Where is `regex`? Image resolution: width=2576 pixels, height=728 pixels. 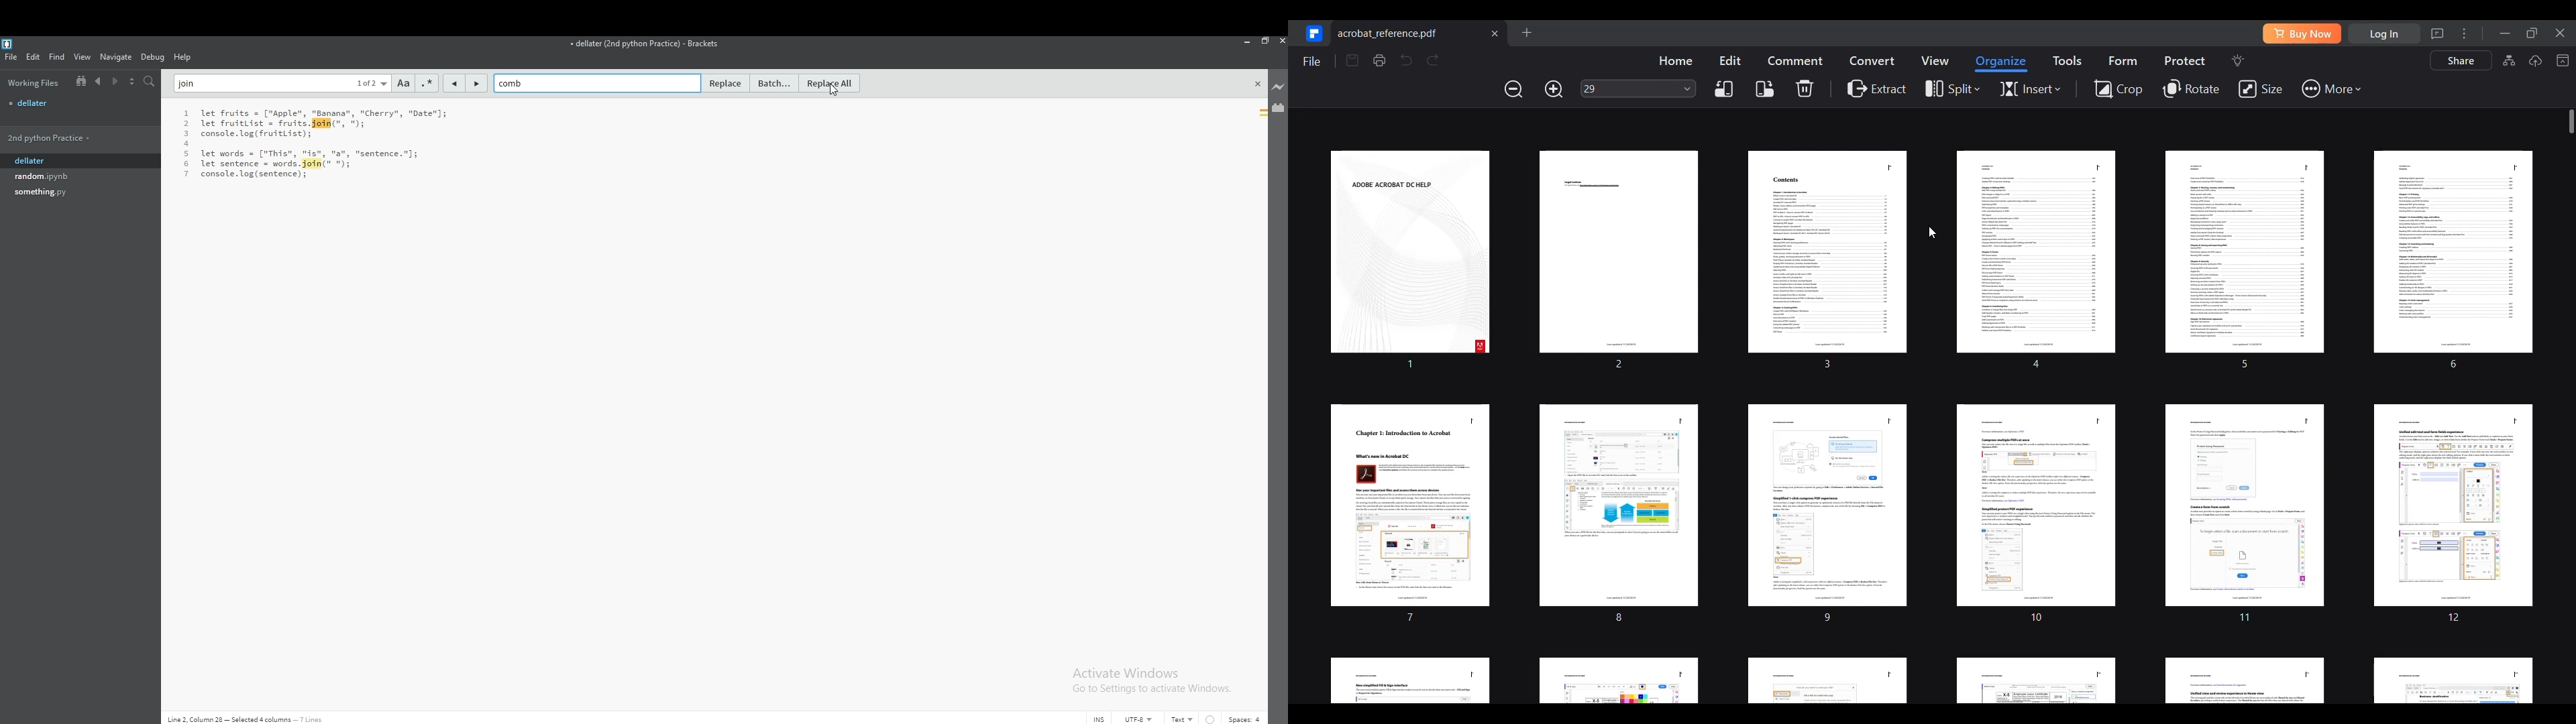
regex is located at coordinates (427, 83).